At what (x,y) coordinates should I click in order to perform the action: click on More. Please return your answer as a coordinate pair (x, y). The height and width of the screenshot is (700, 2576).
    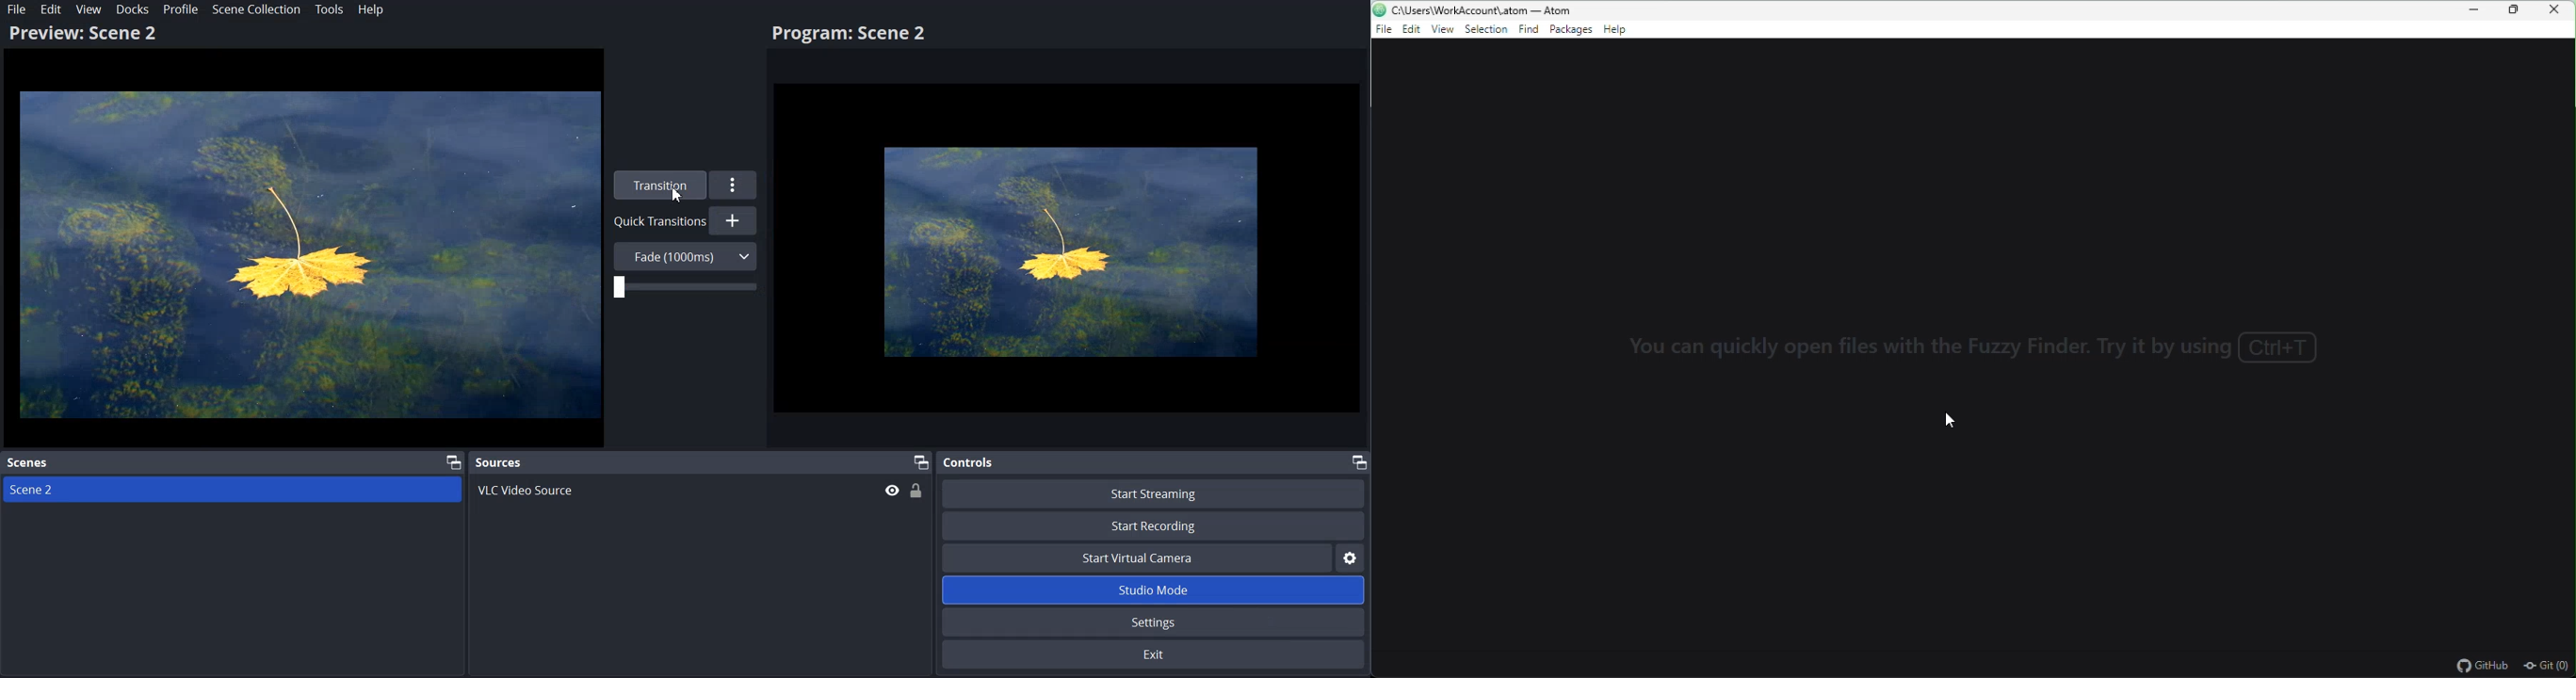
    Looking at the image, I should click on (735, 186).